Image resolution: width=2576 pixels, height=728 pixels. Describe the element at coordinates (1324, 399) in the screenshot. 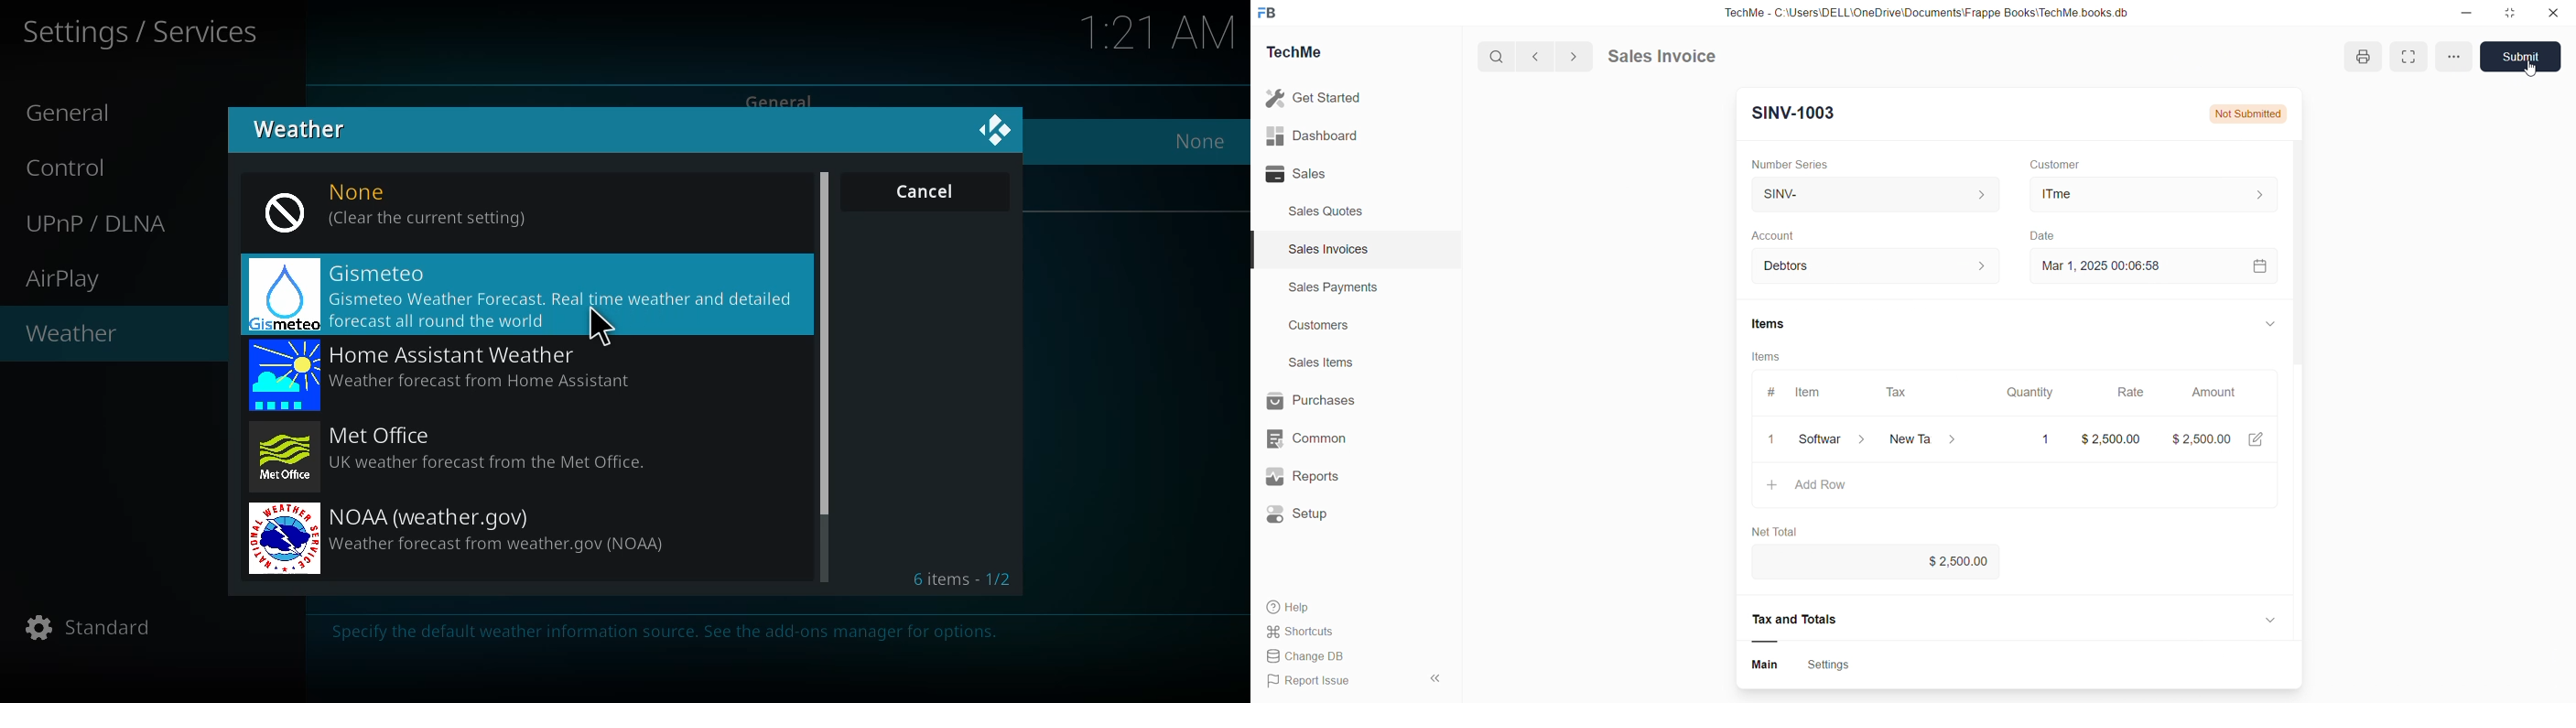

I see `Purchases` at that location.